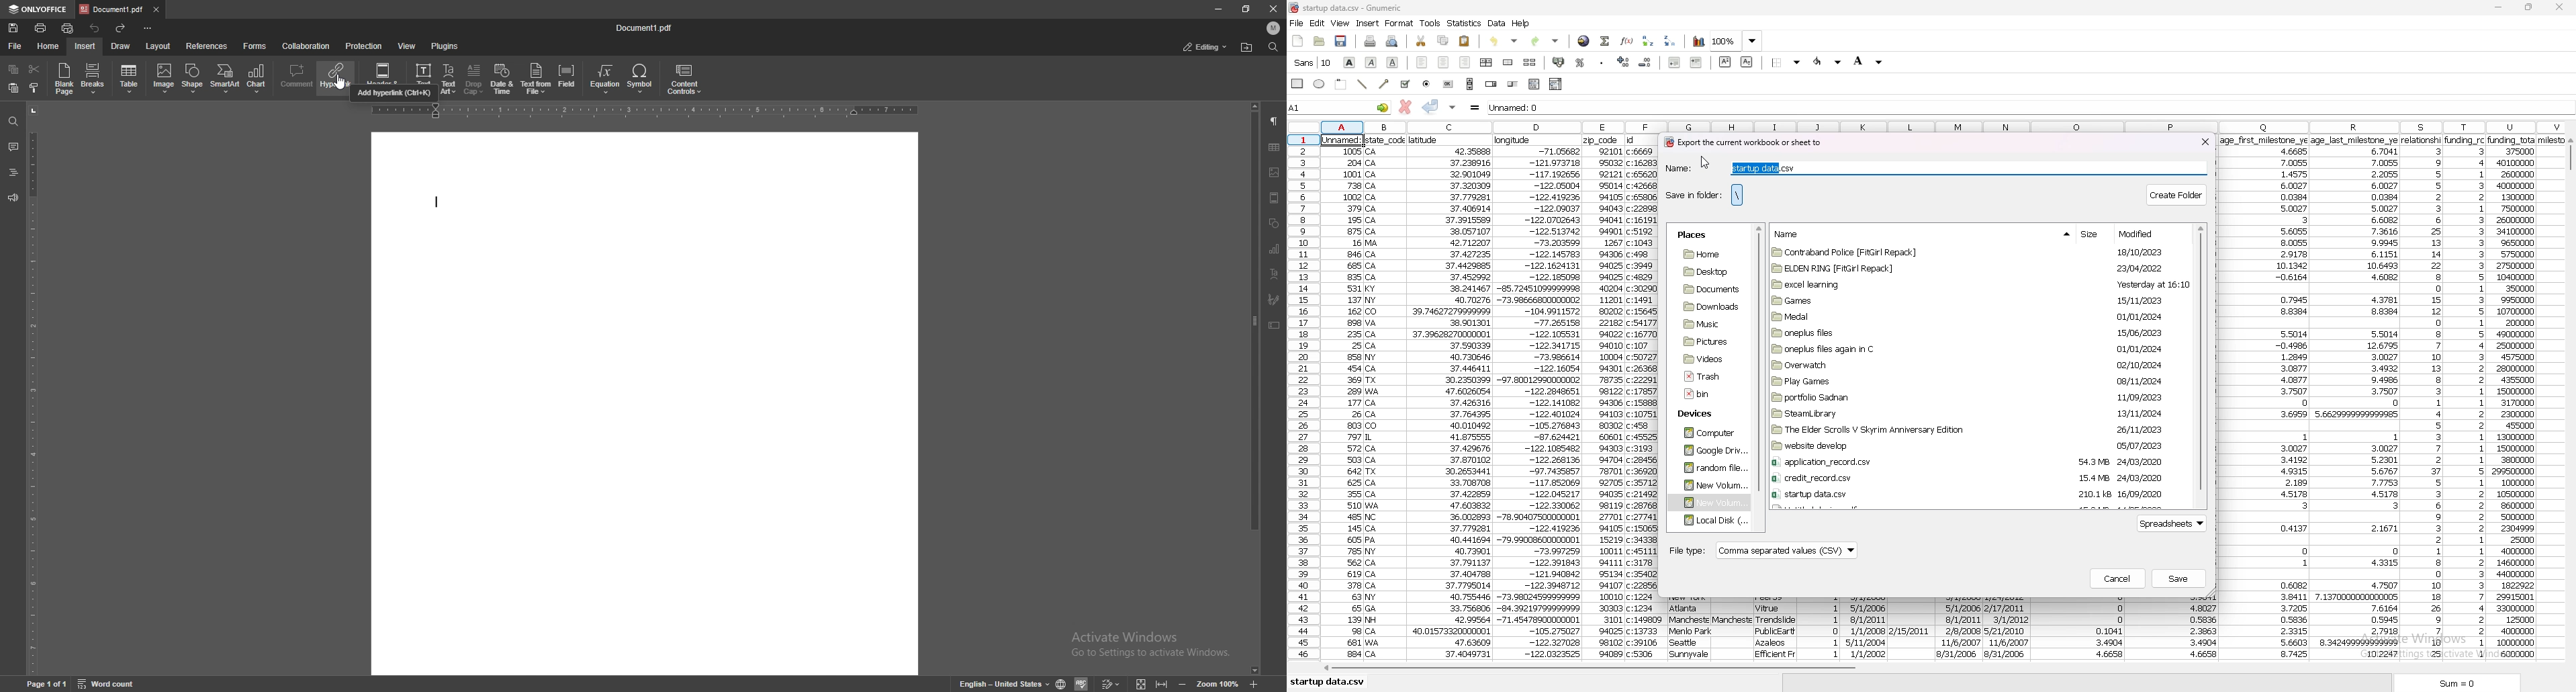 The height and width of the screenshot is (700, 2576). What do you see at coordinates (1705, 359) in the screenshot?
I see `folder` at bounding box center [1705, 359].